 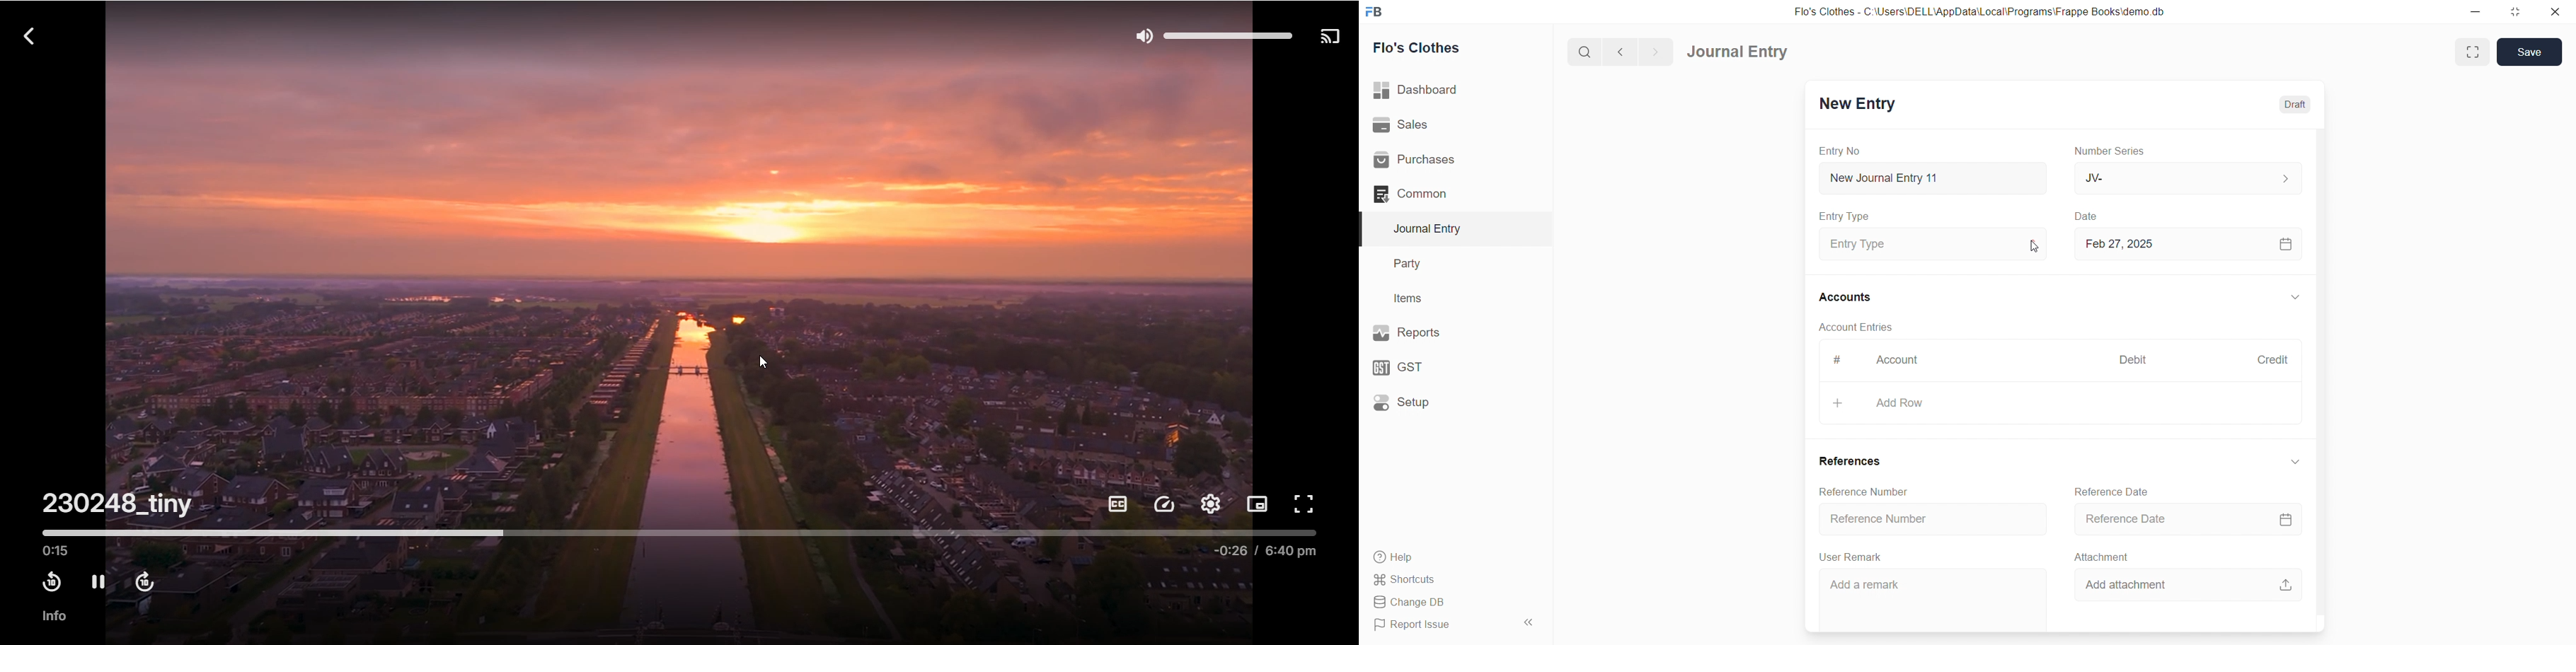 What do you see at coordinates (2187, 176) in the screenshot?
I see `JV-` at bounding box center [2187, 176].